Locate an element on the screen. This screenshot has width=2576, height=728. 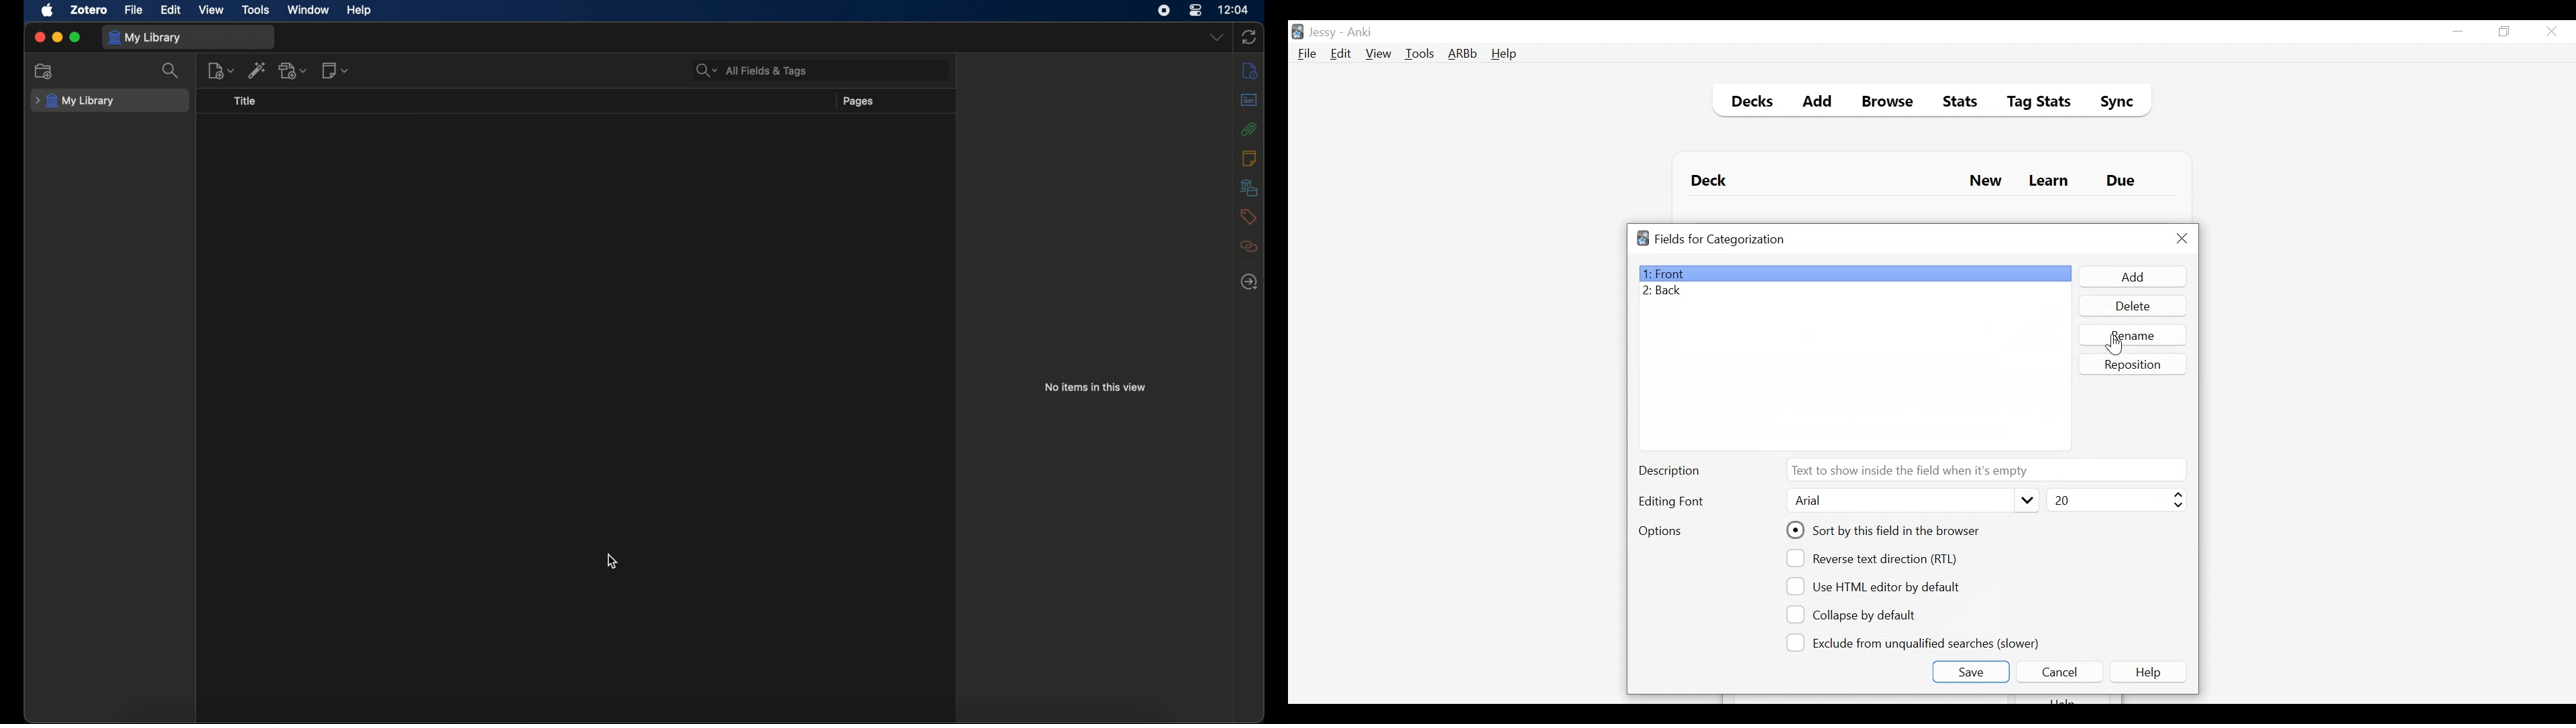
control center is located at coordinates (1196, 11).